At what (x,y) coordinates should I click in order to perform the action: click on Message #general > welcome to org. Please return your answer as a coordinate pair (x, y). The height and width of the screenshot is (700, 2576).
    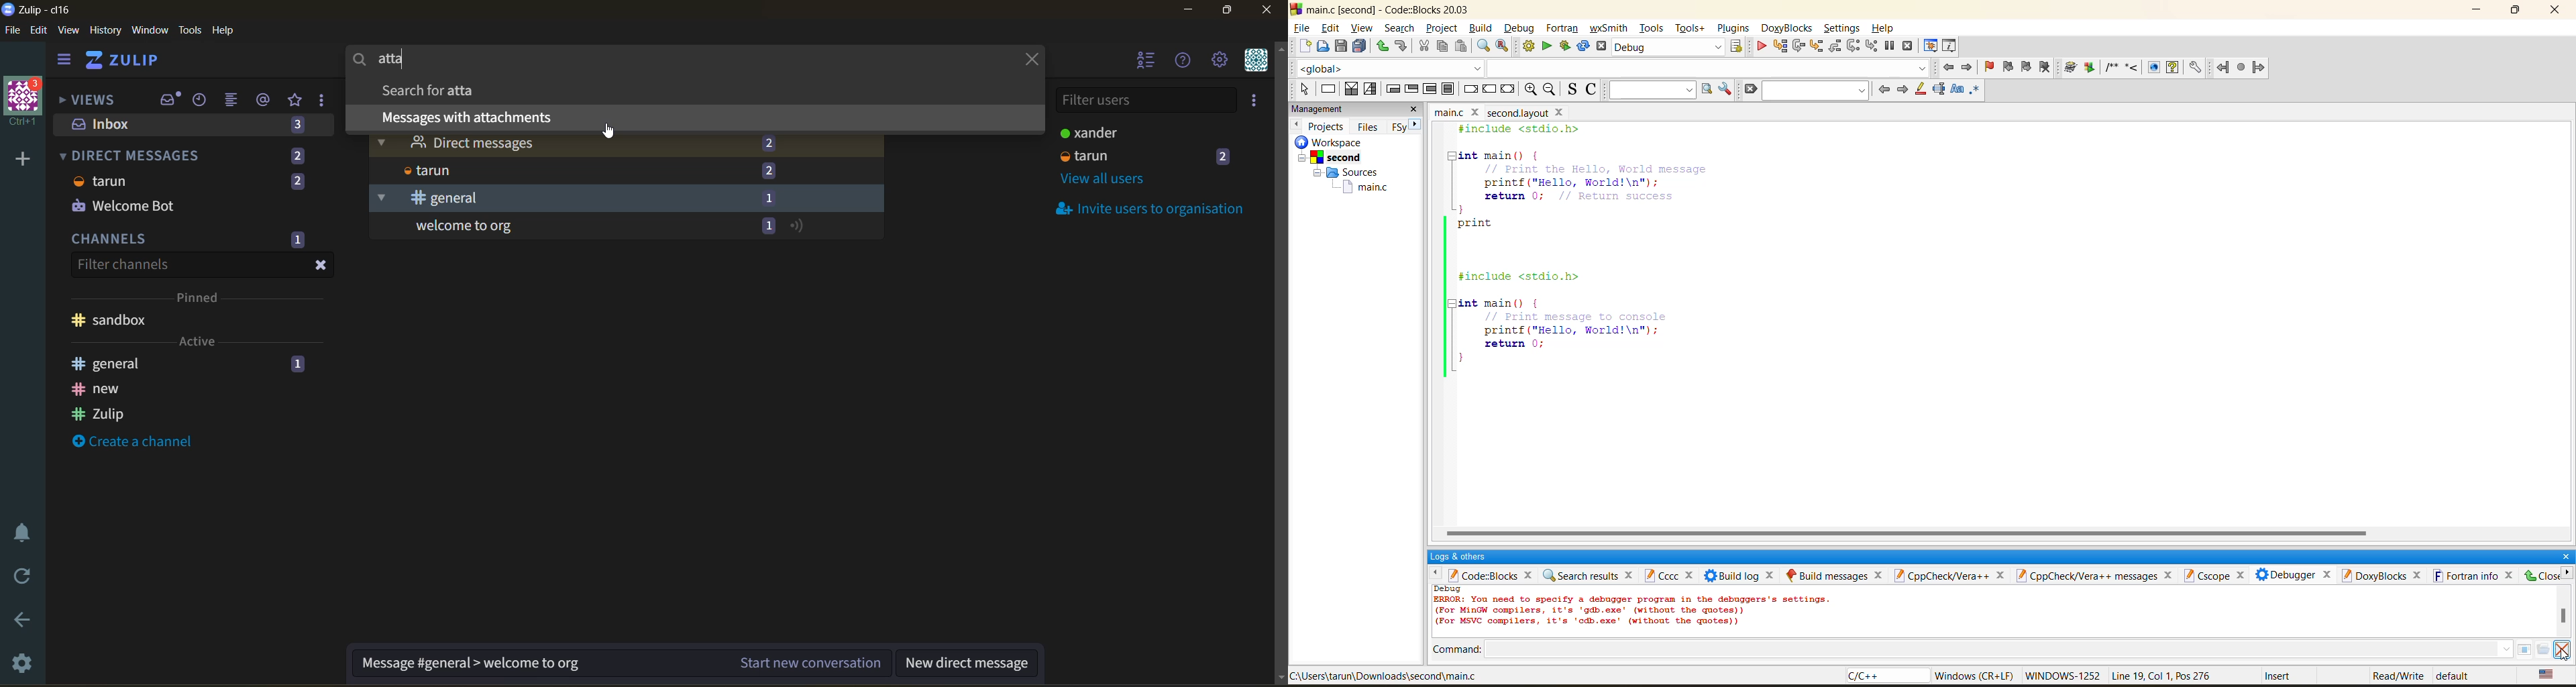
    Looking at the image, I should click on (470, 664).